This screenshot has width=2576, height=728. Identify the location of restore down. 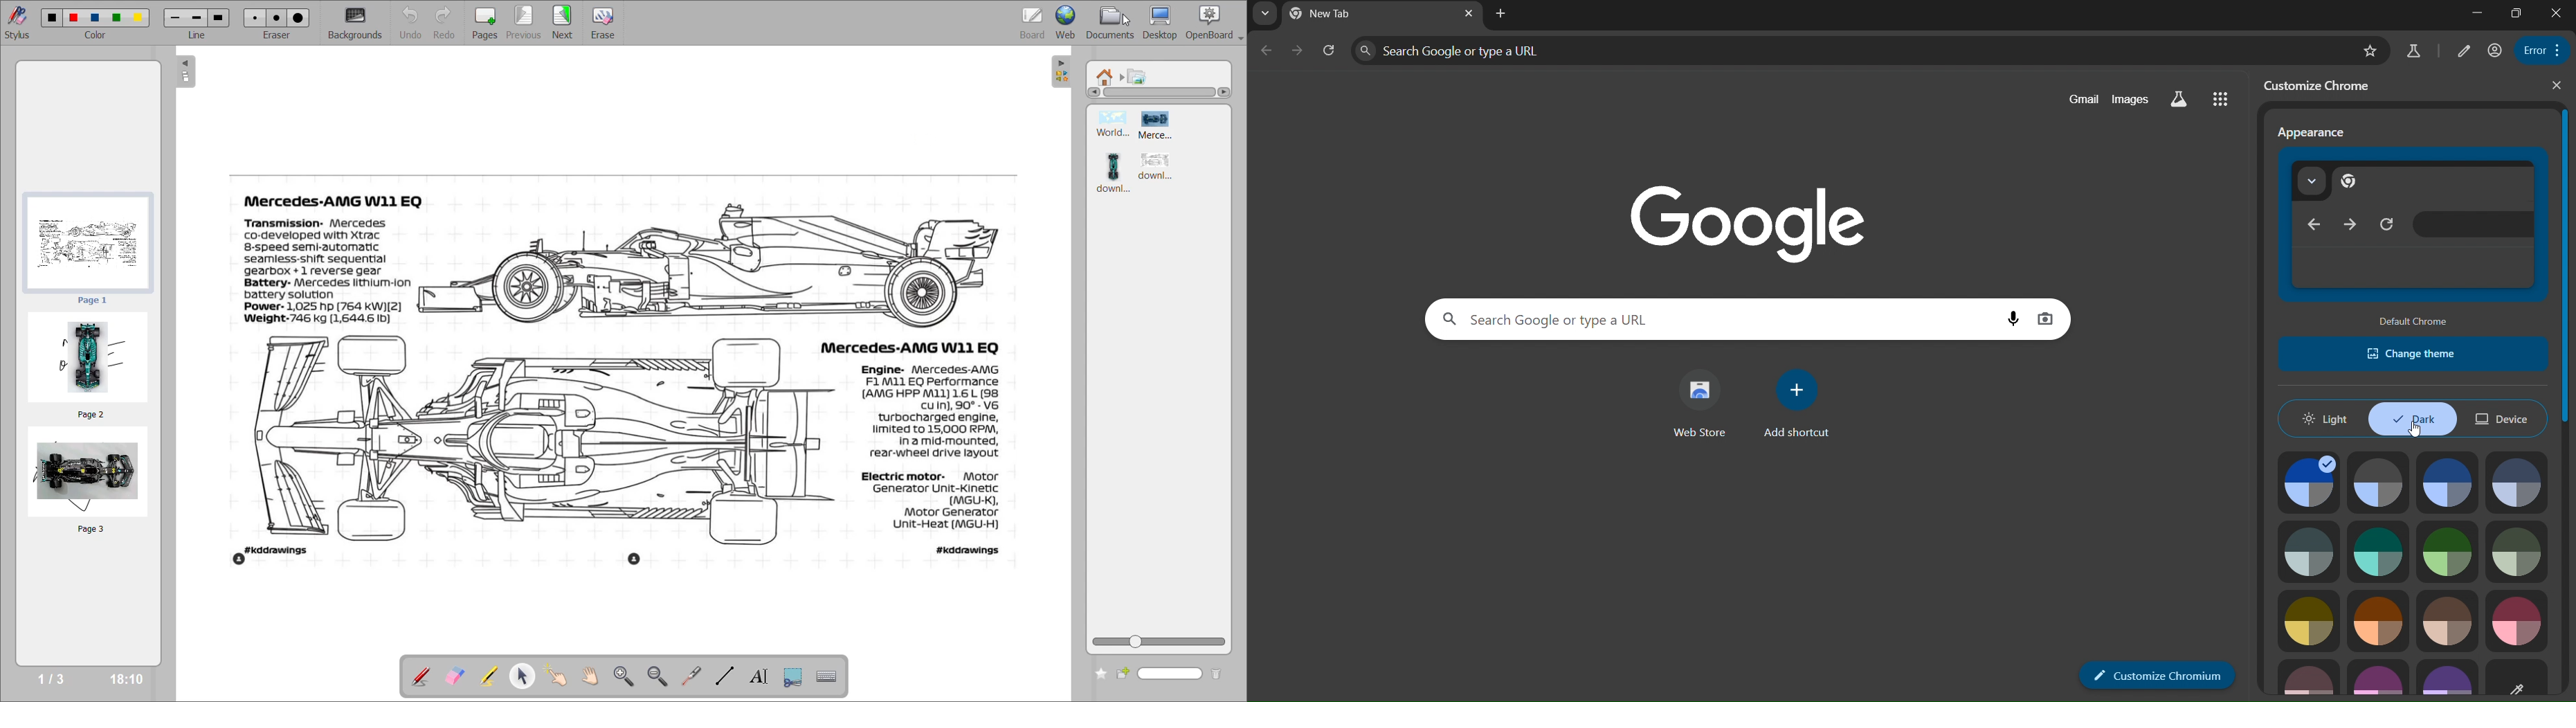
(2519, 12).